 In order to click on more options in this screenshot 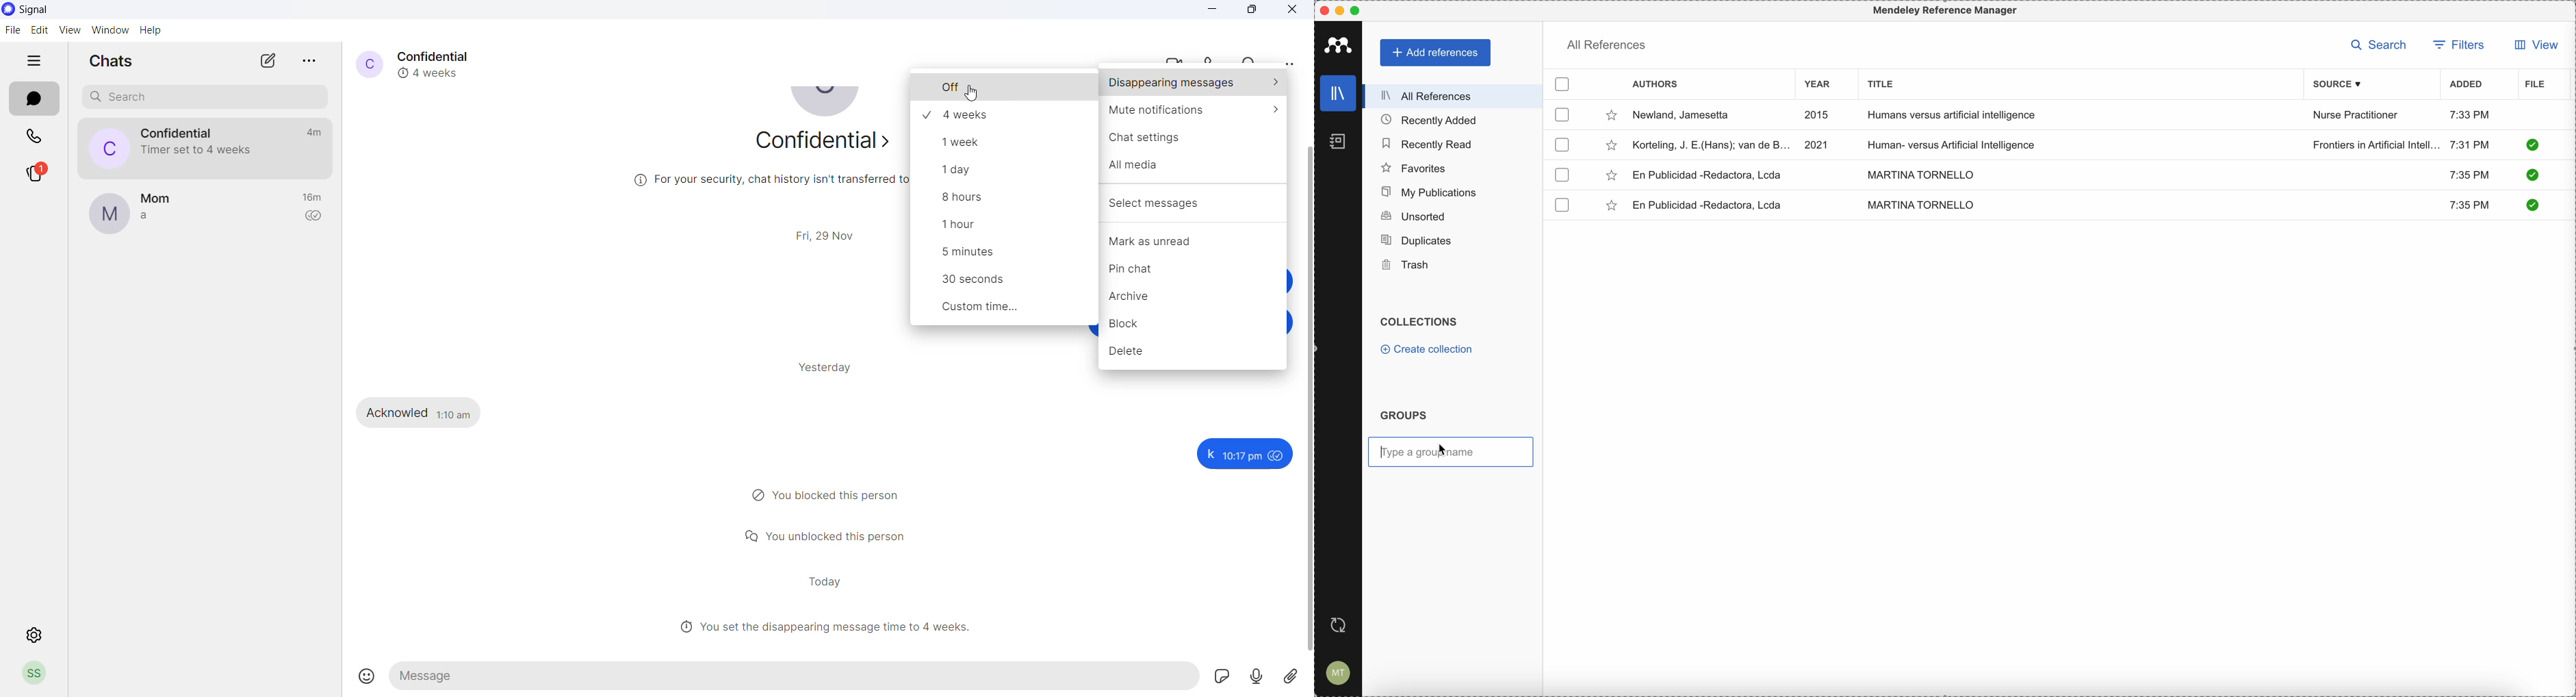, I will do `click(311, 60)`.